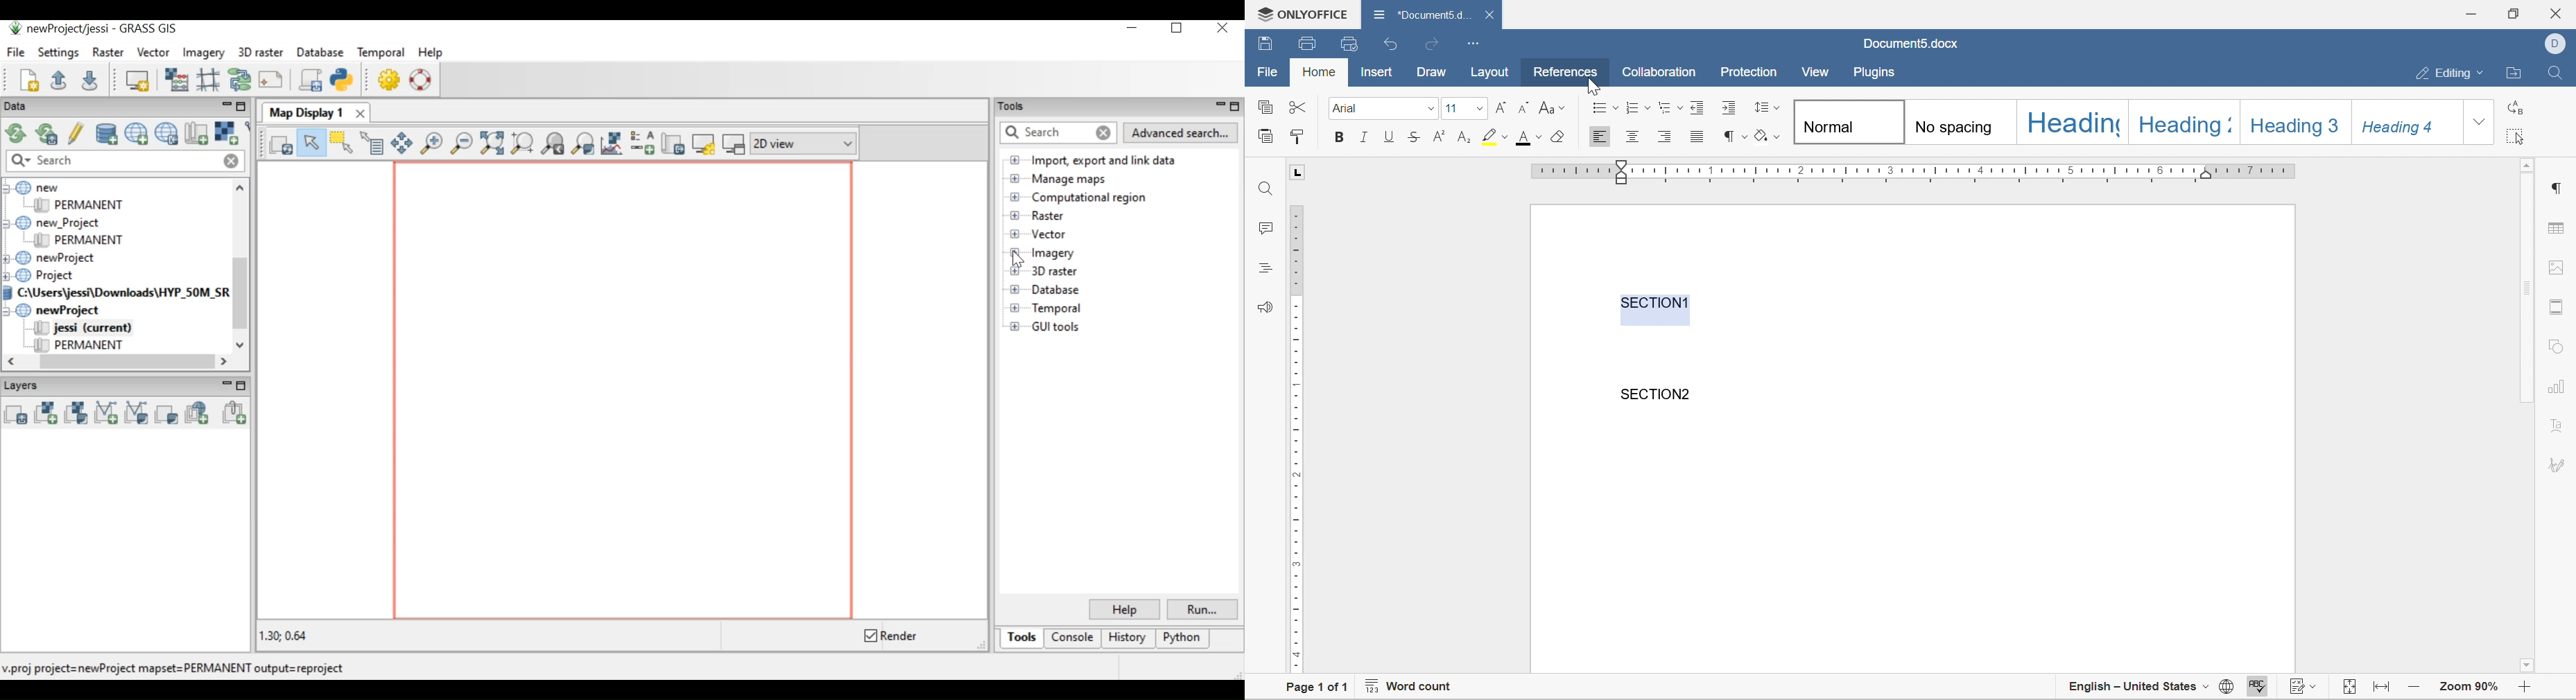 The width and height of the screenshot is (2576, 700). Describe the element at coordinates (1351, 43) in the screenshot. I see `quick print` at that location.